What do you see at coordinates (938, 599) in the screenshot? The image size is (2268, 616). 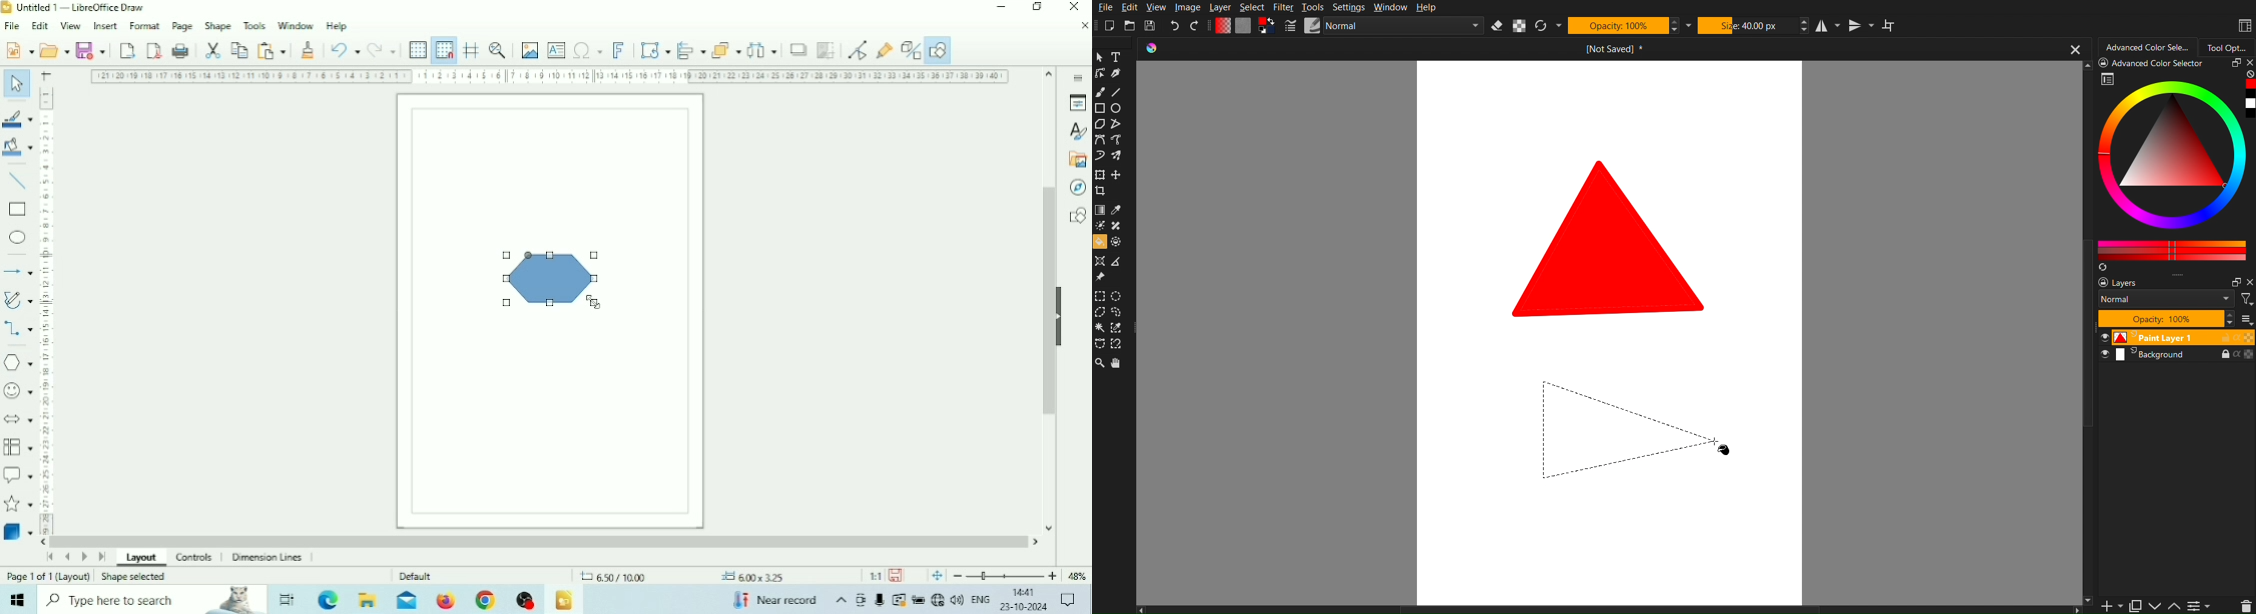 I see `Internet` at bounding box center [938, 599].